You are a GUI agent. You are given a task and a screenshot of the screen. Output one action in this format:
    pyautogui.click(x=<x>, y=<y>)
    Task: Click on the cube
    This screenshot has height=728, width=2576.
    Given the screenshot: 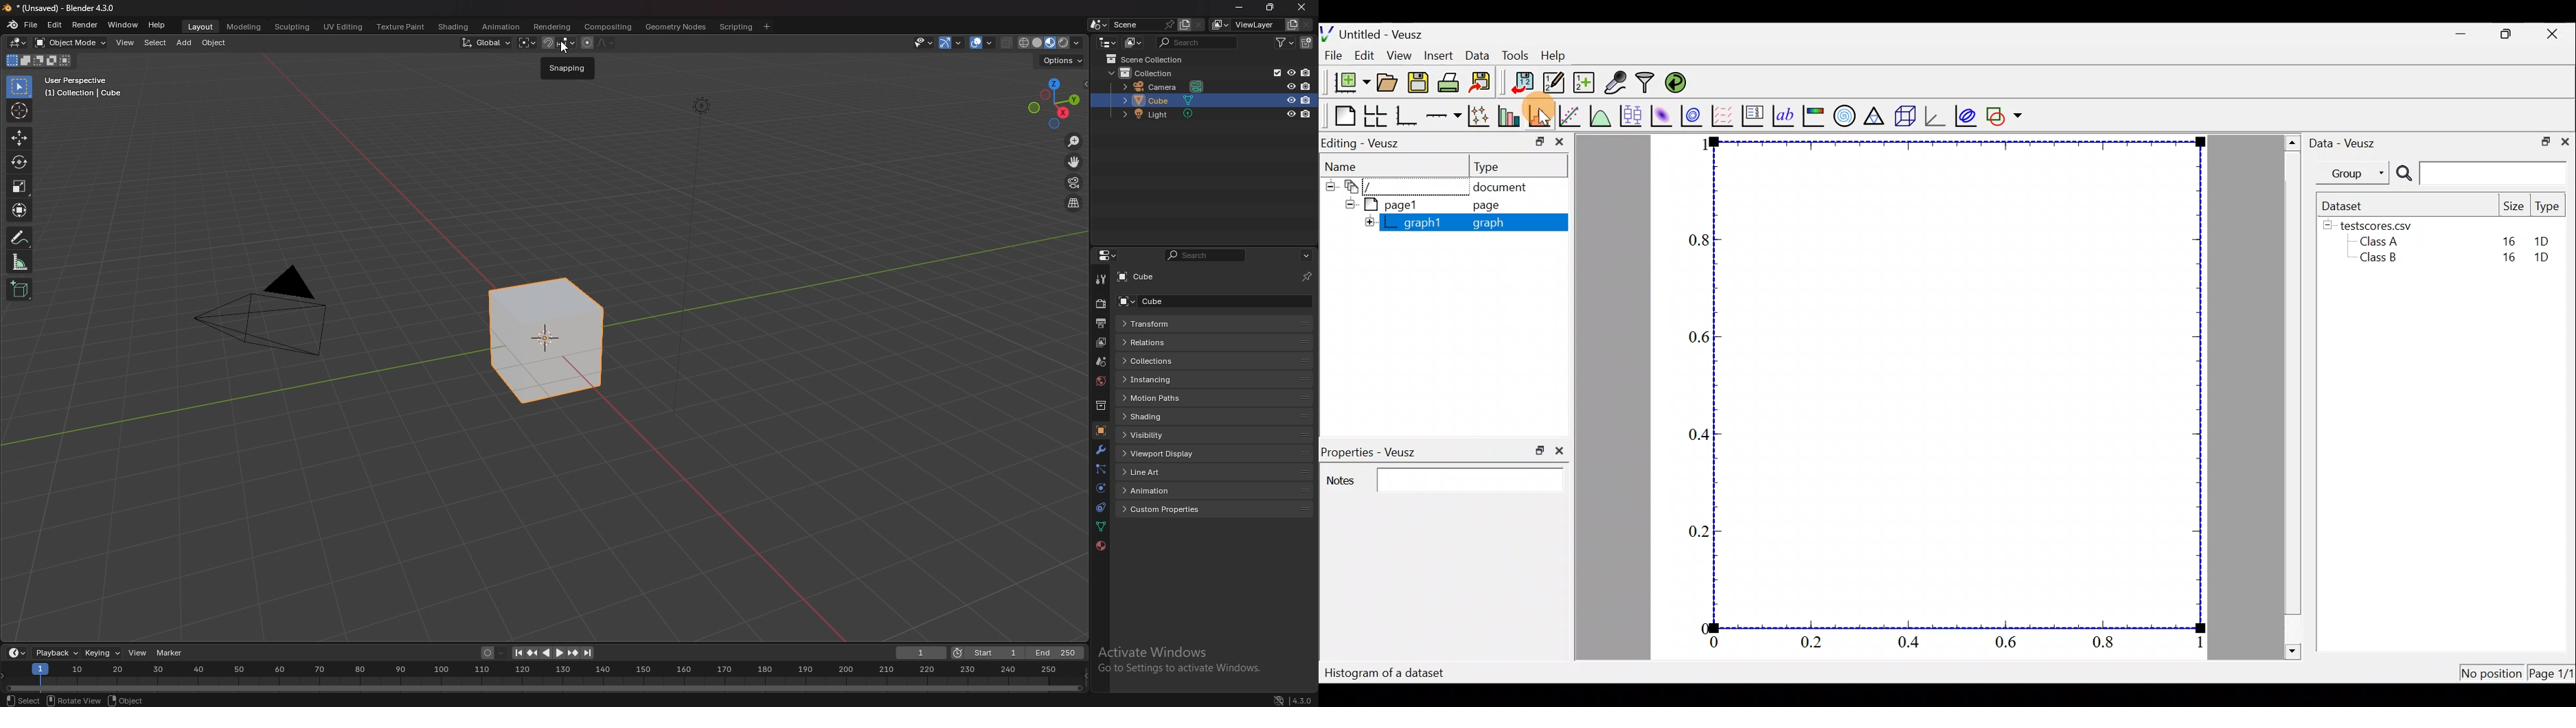 What is the action you would take?
    pyautogui.click(x=1147, y=277)
    